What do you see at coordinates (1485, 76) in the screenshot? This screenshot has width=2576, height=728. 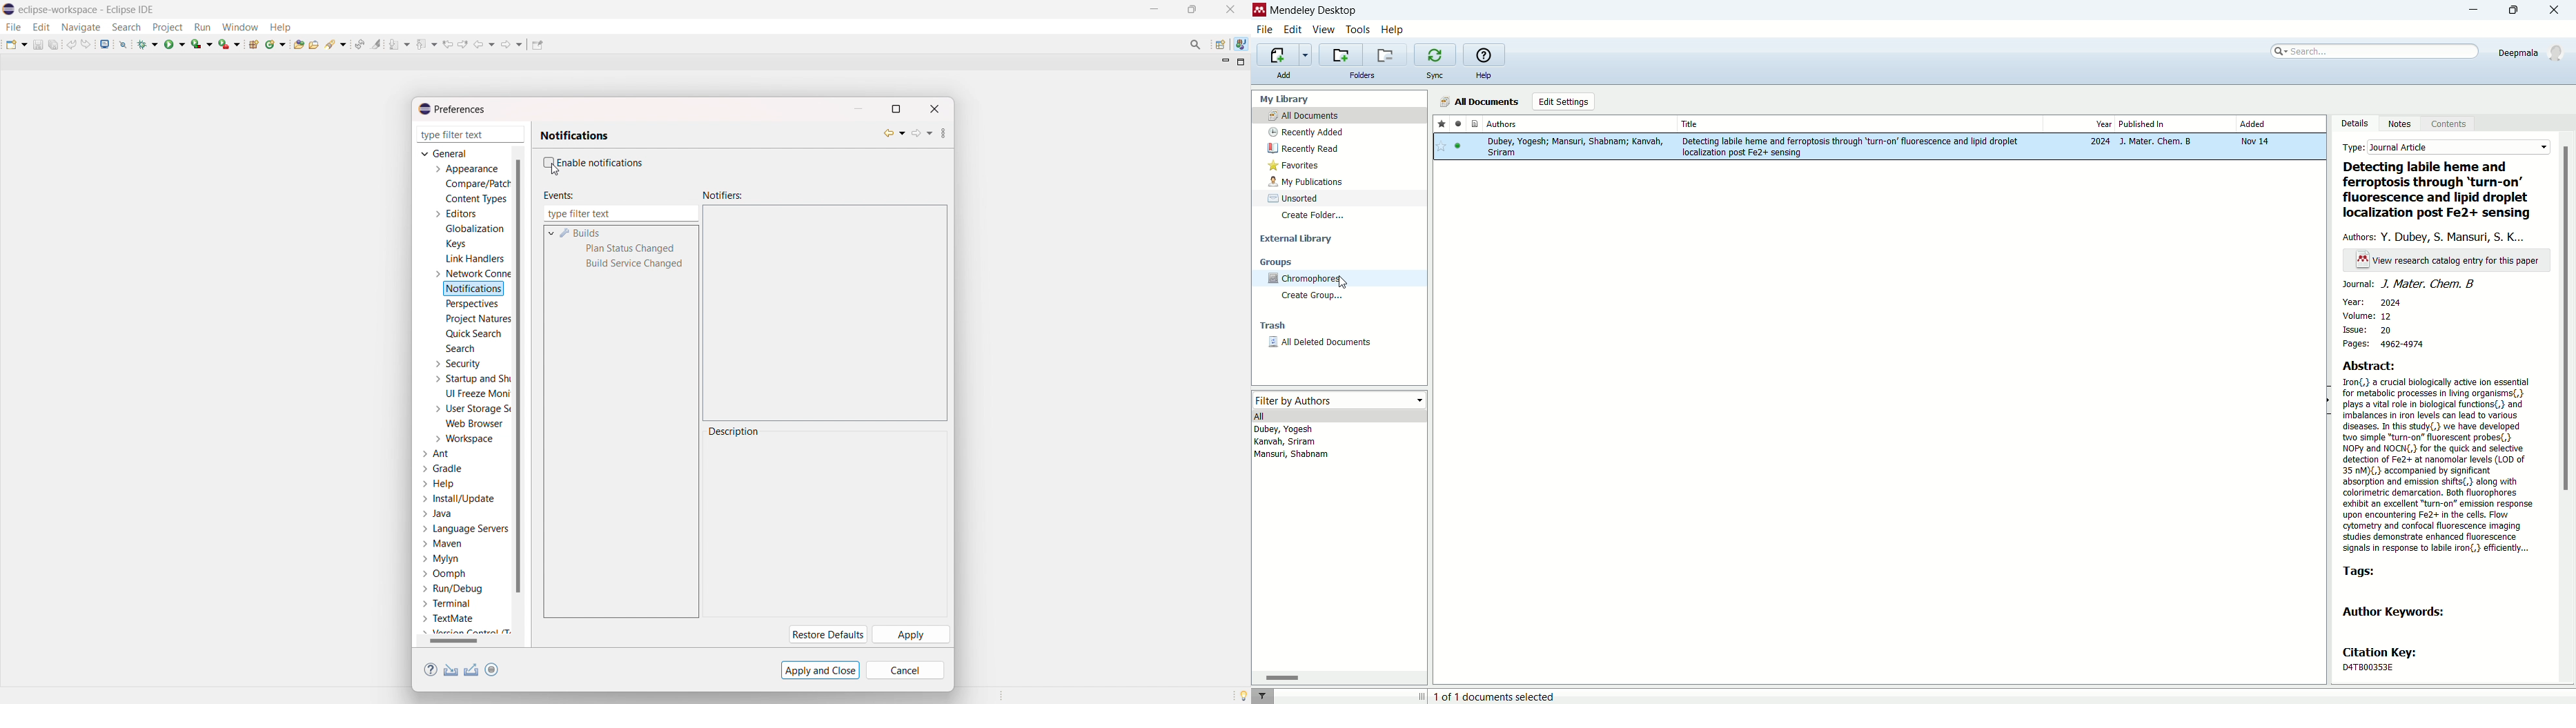 I see `help` at bounding box center [1485, 76].